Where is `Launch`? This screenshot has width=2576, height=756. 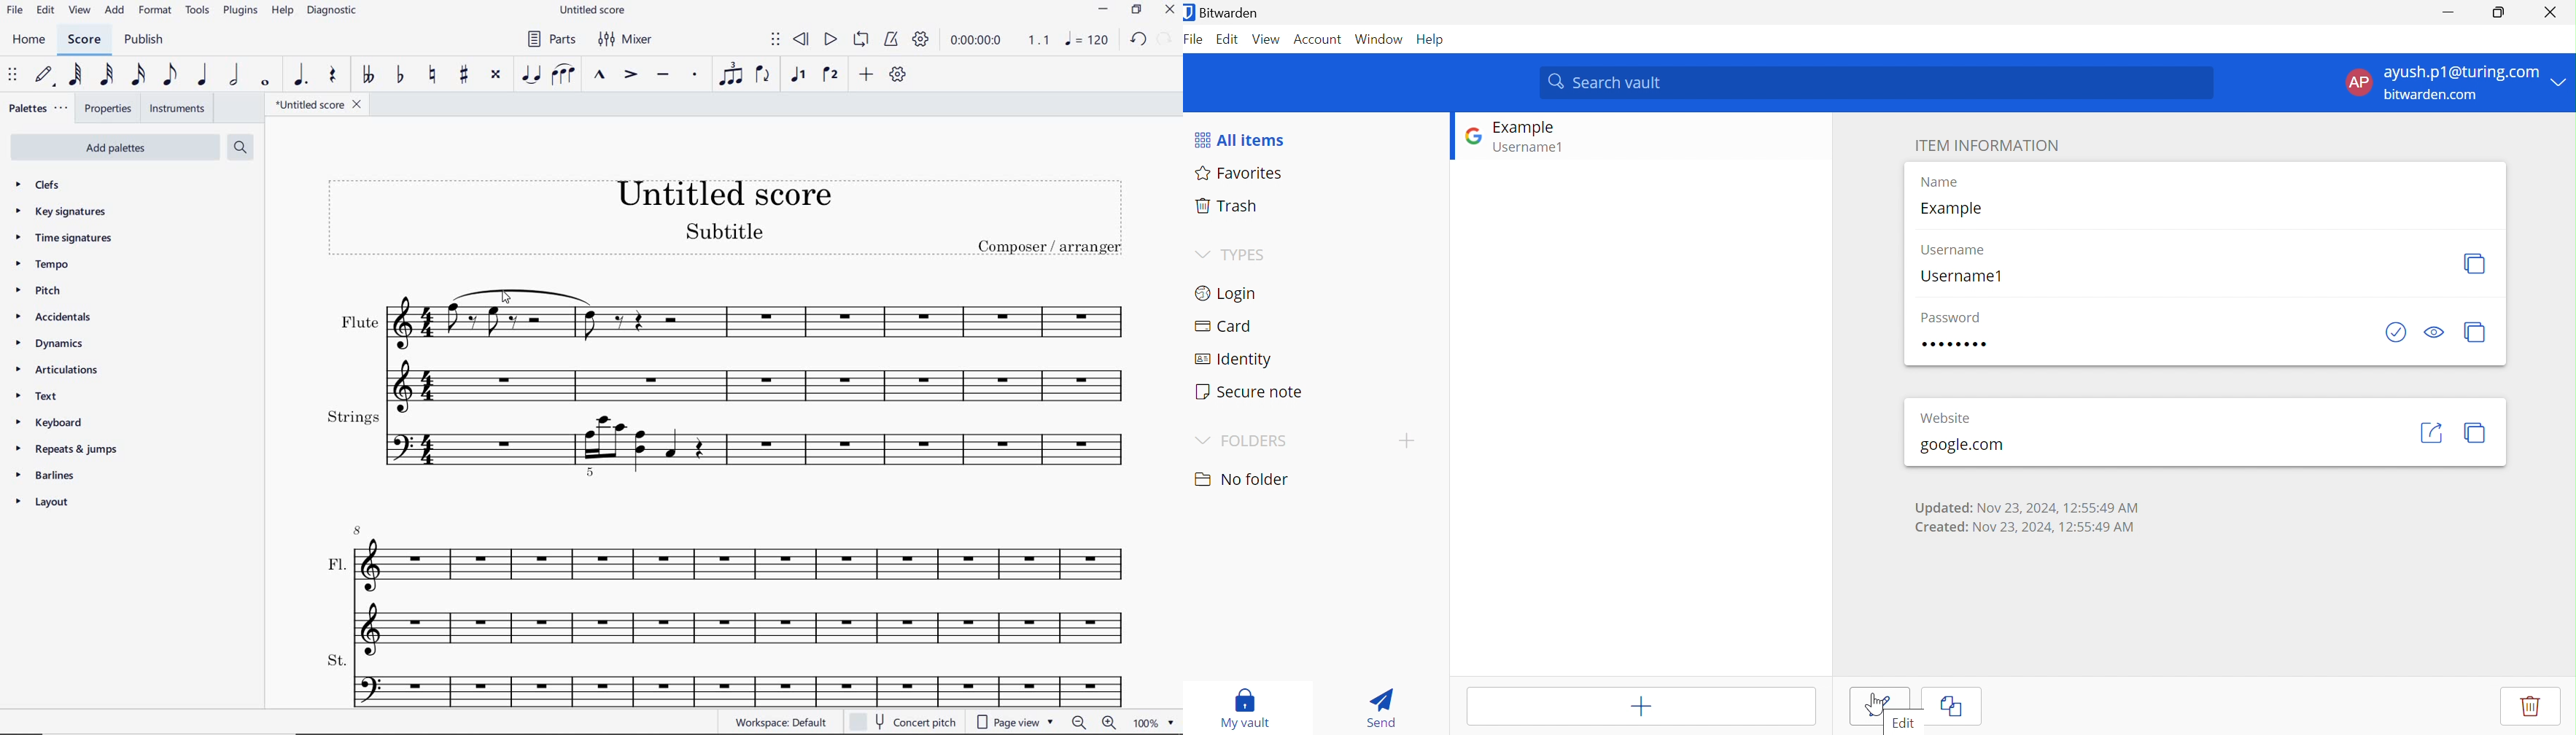 Launch is located at coordinates (2431, 432).